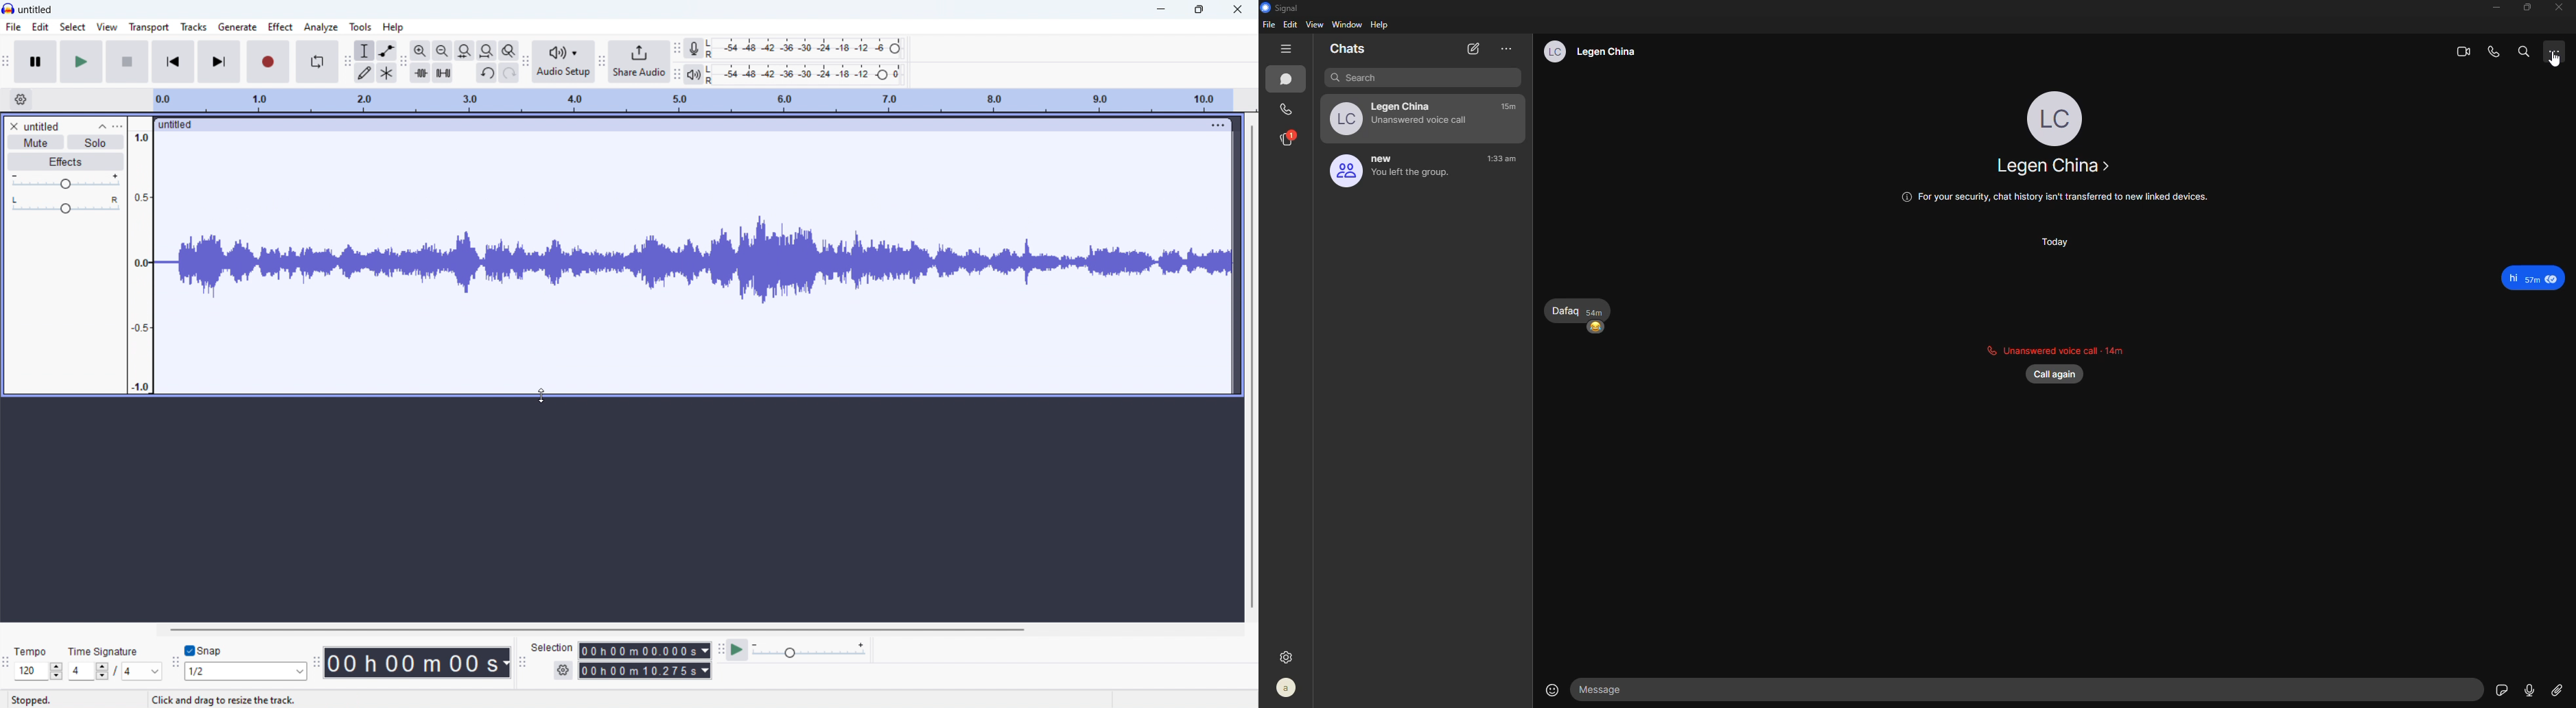  I want to click on time signature toolbar, so click(5, 664).